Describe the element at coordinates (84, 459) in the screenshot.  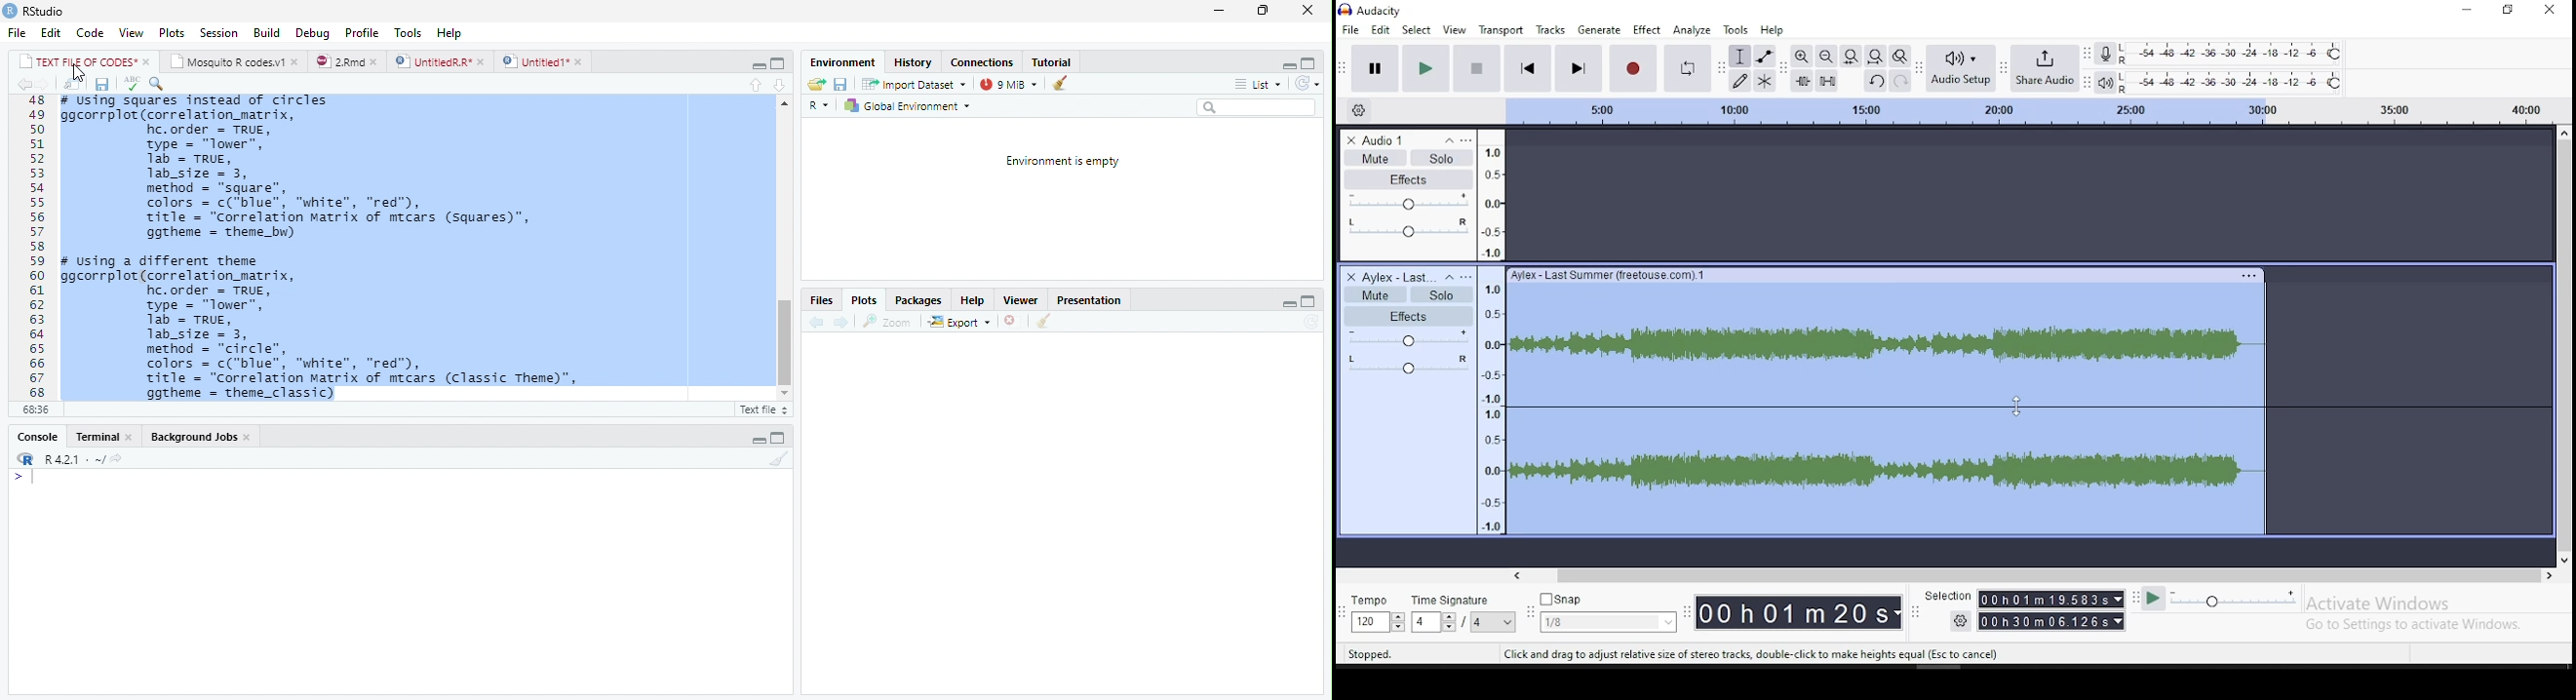
I see `R421 - ~/` at that location.